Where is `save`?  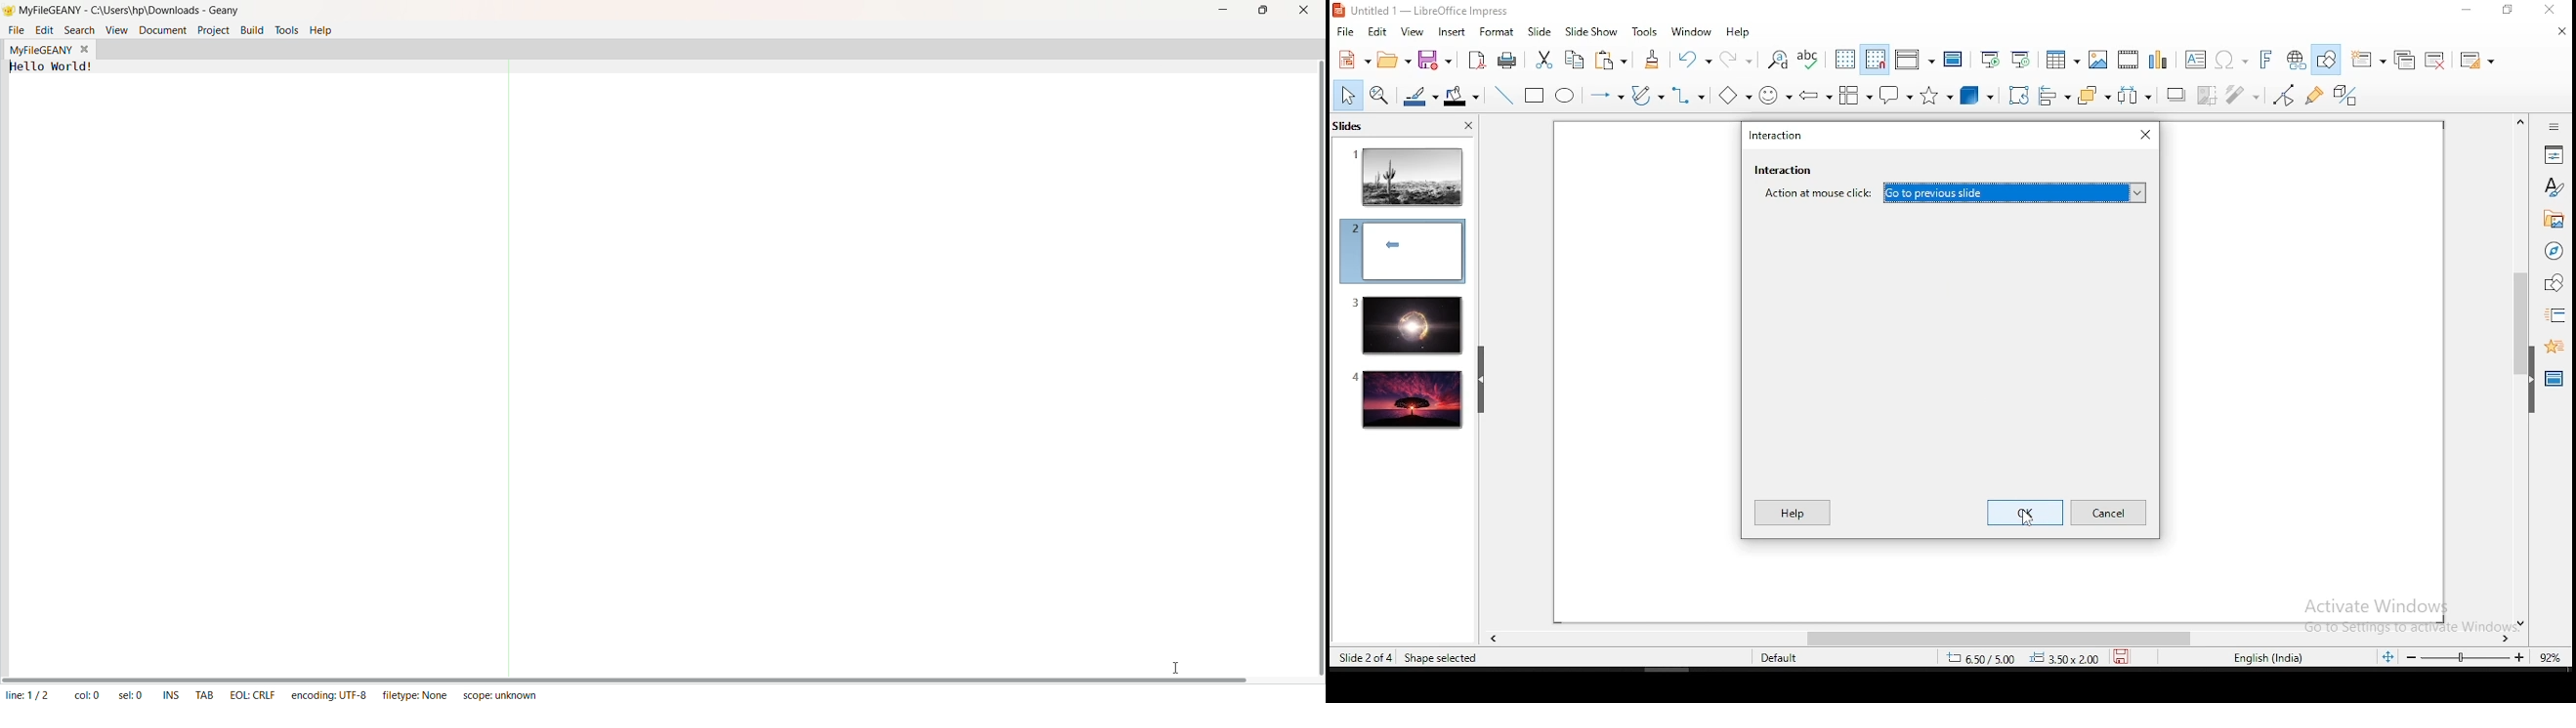 save is located at coordinates (2126, 656).